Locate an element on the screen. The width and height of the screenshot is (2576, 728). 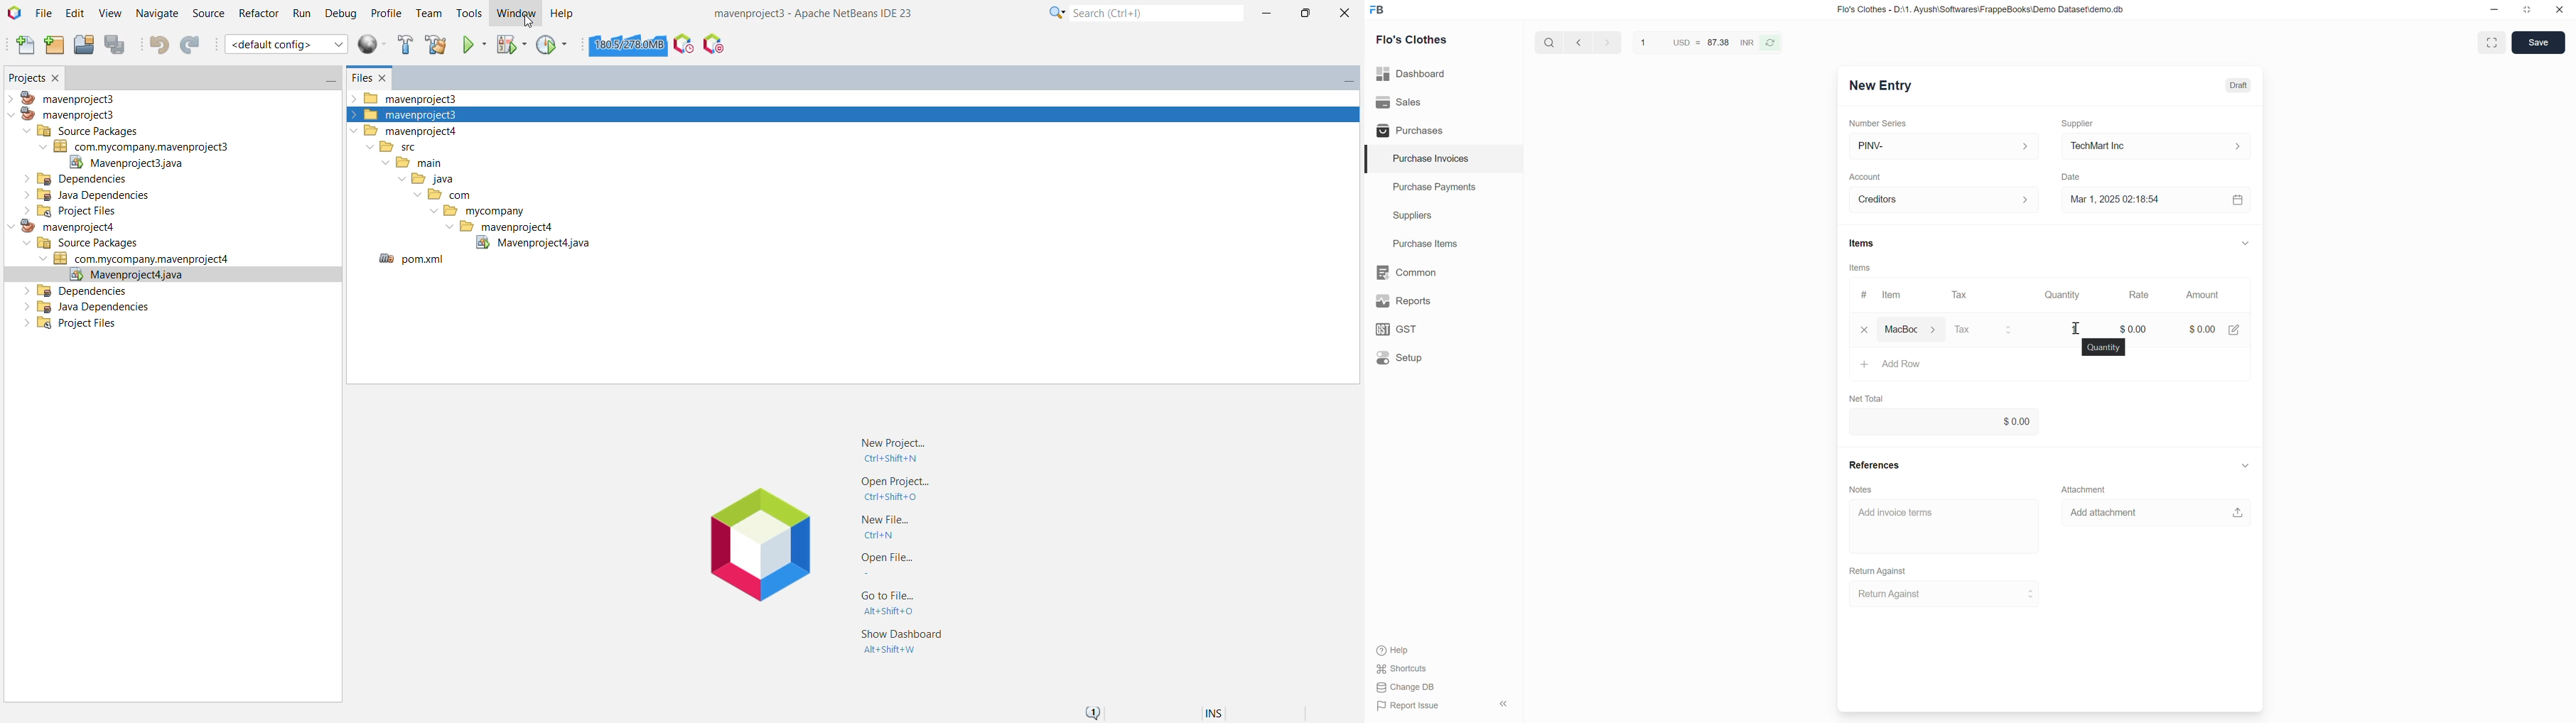
Quantity is located at coordinates (2061, 295).